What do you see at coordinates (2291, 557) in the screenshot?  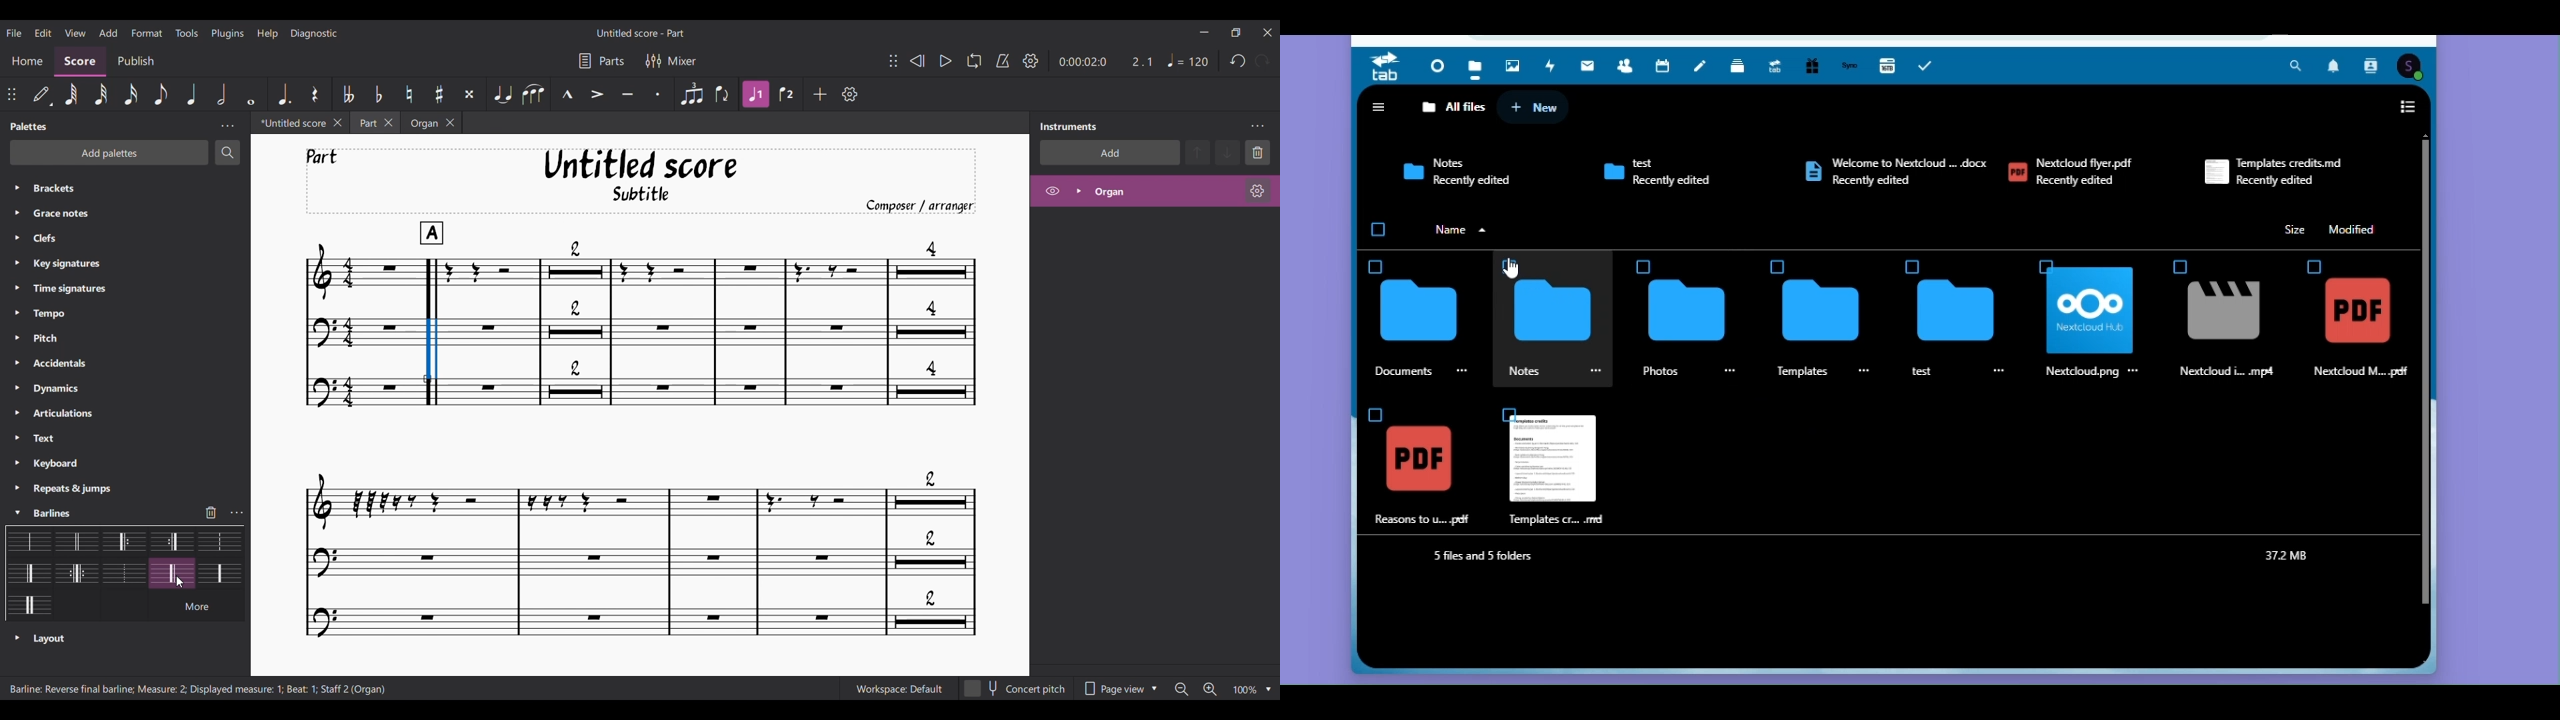 I see `37.2 MB` at bounding box center [2291, 557].